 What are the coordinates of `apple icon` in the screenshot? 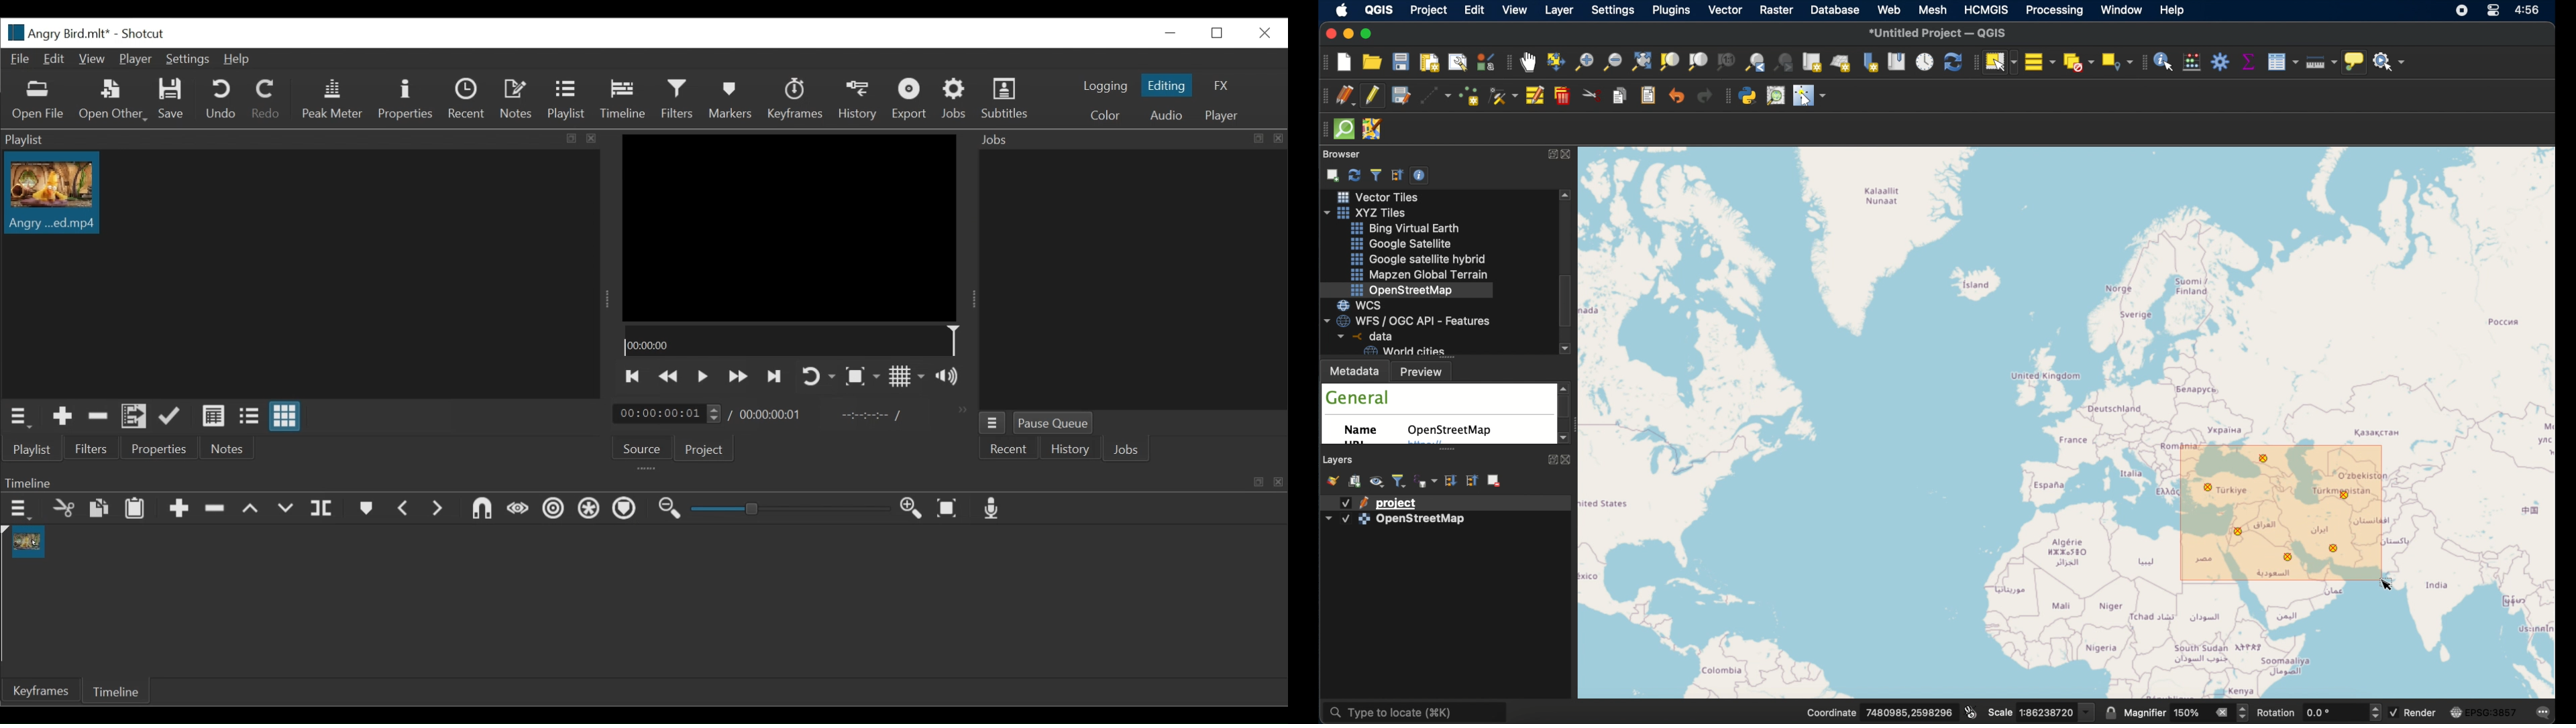 It's located at (1345, 11).